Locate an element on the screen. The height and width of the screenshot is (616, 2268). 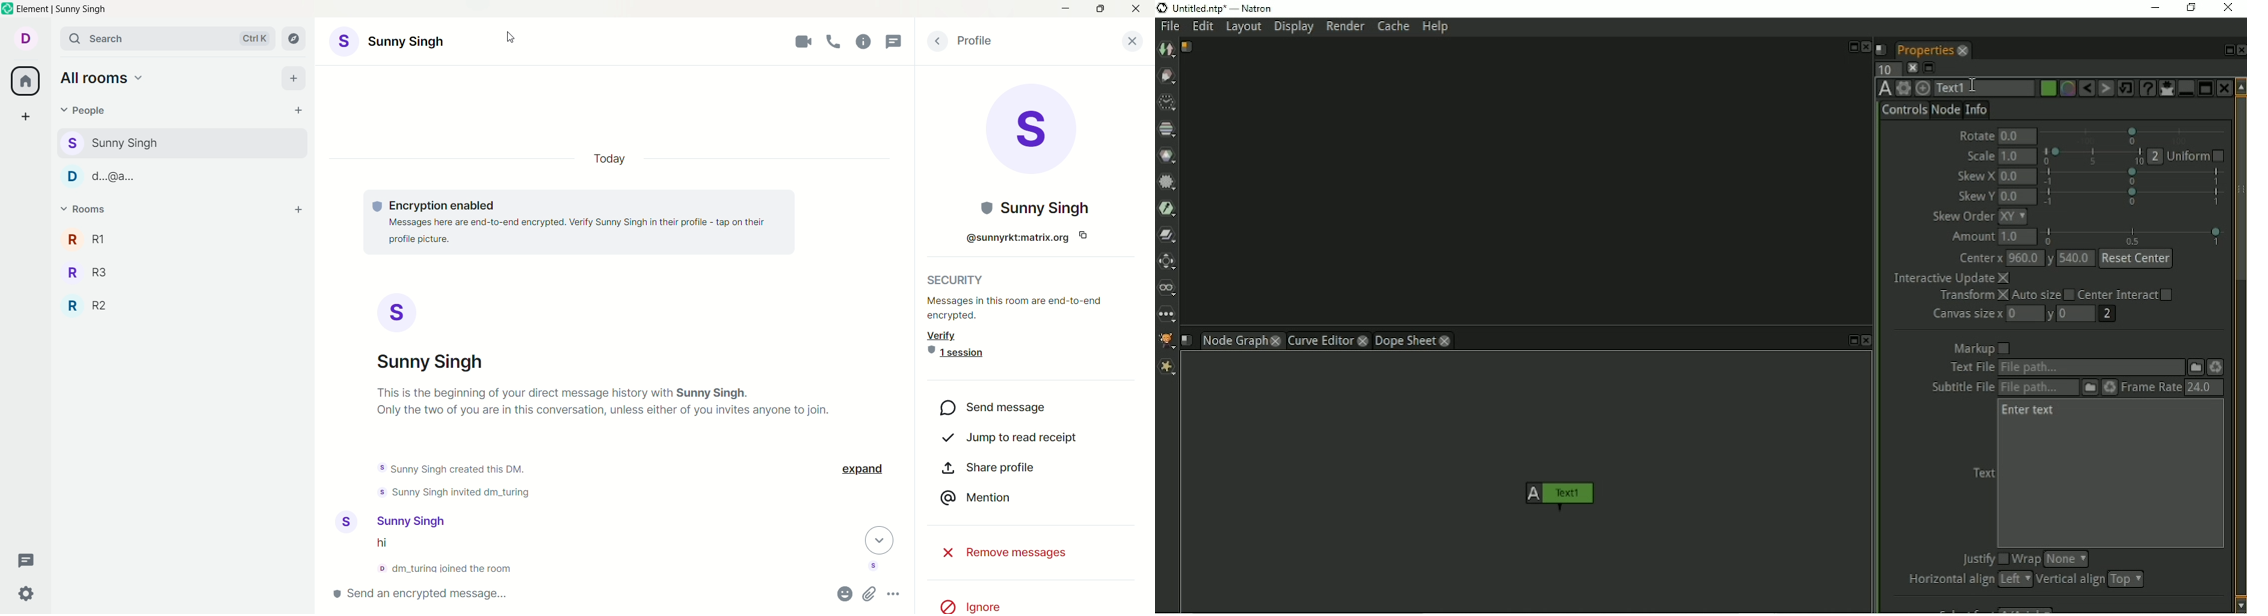
email is located at coordinates (1003, 238).